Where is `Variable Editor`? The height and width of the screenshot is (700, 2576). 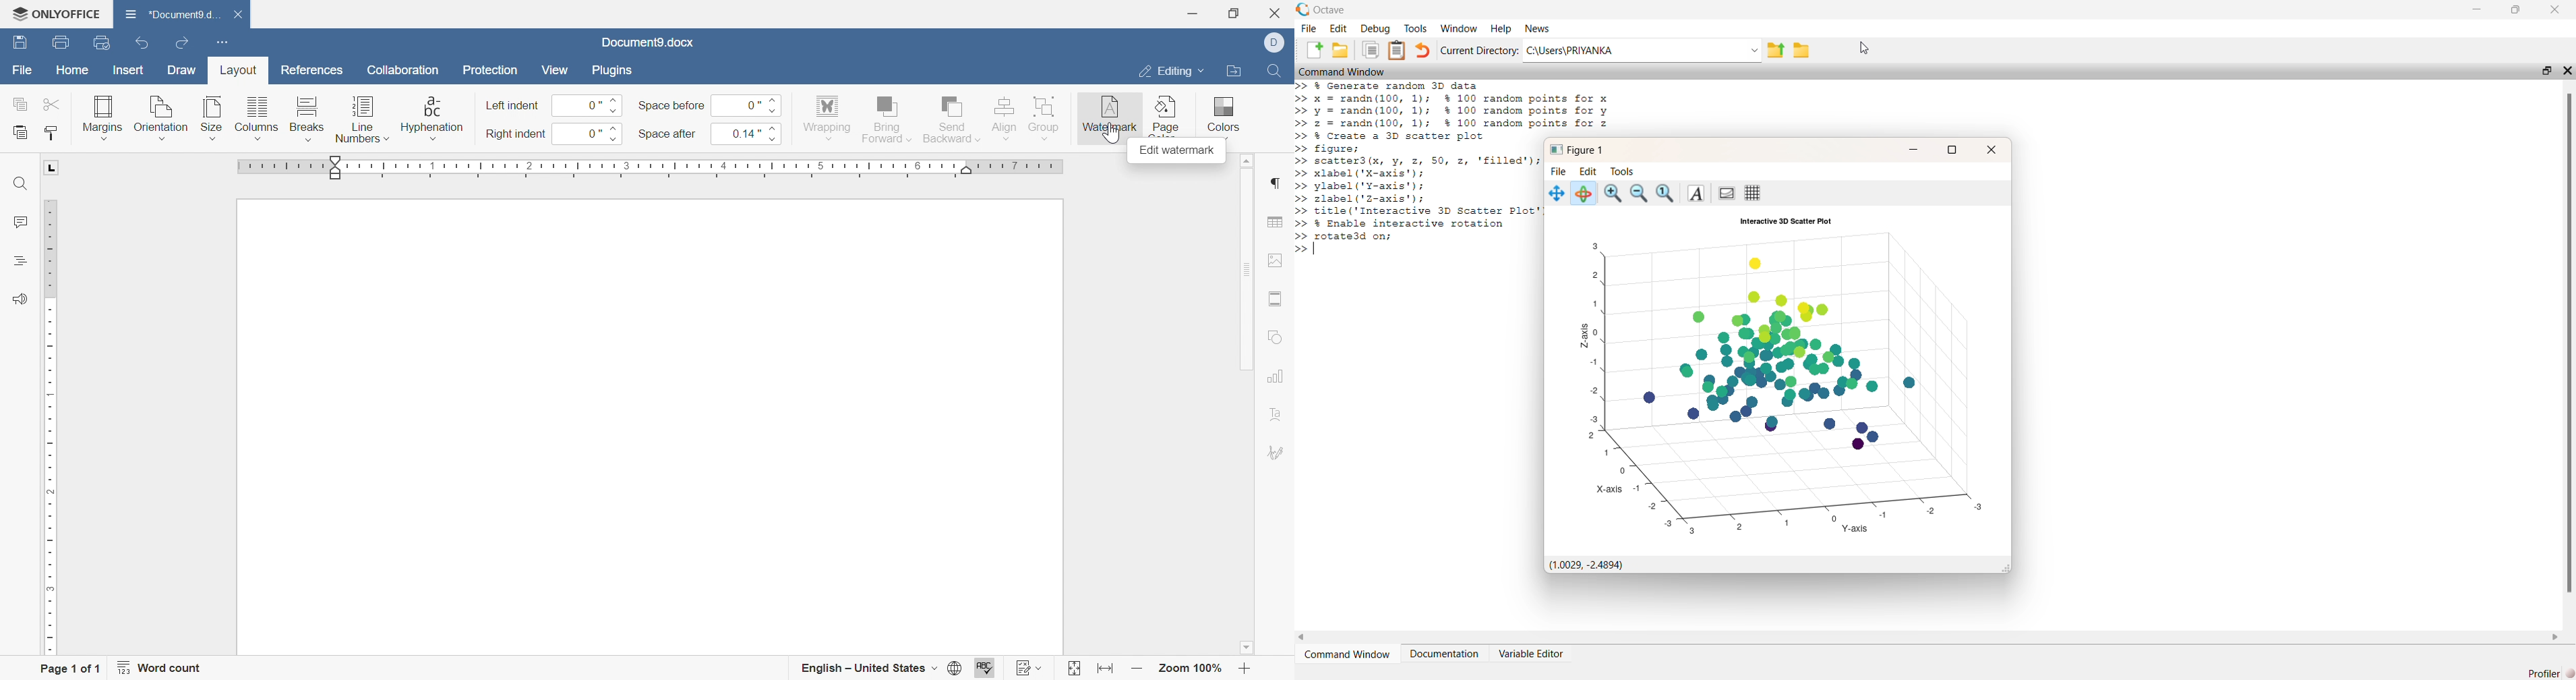 Variable Editor is located at coordinates (1532, 653).